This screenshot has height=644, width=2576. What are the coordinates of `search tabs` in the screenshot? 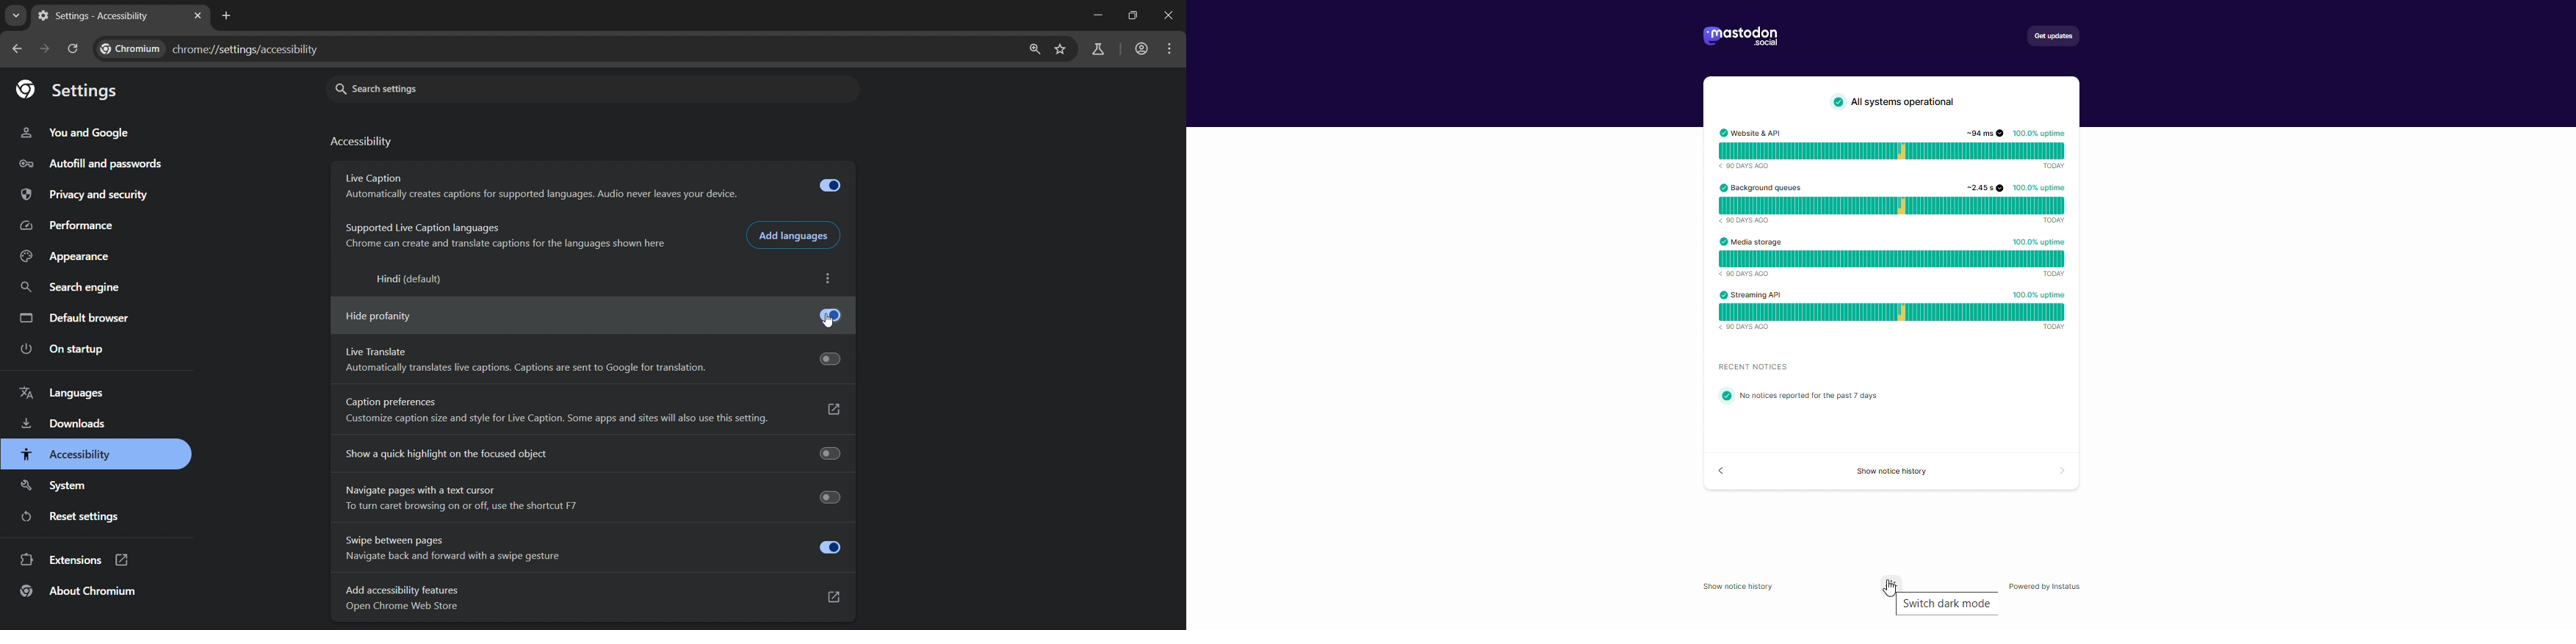 It's located at (18, 15).